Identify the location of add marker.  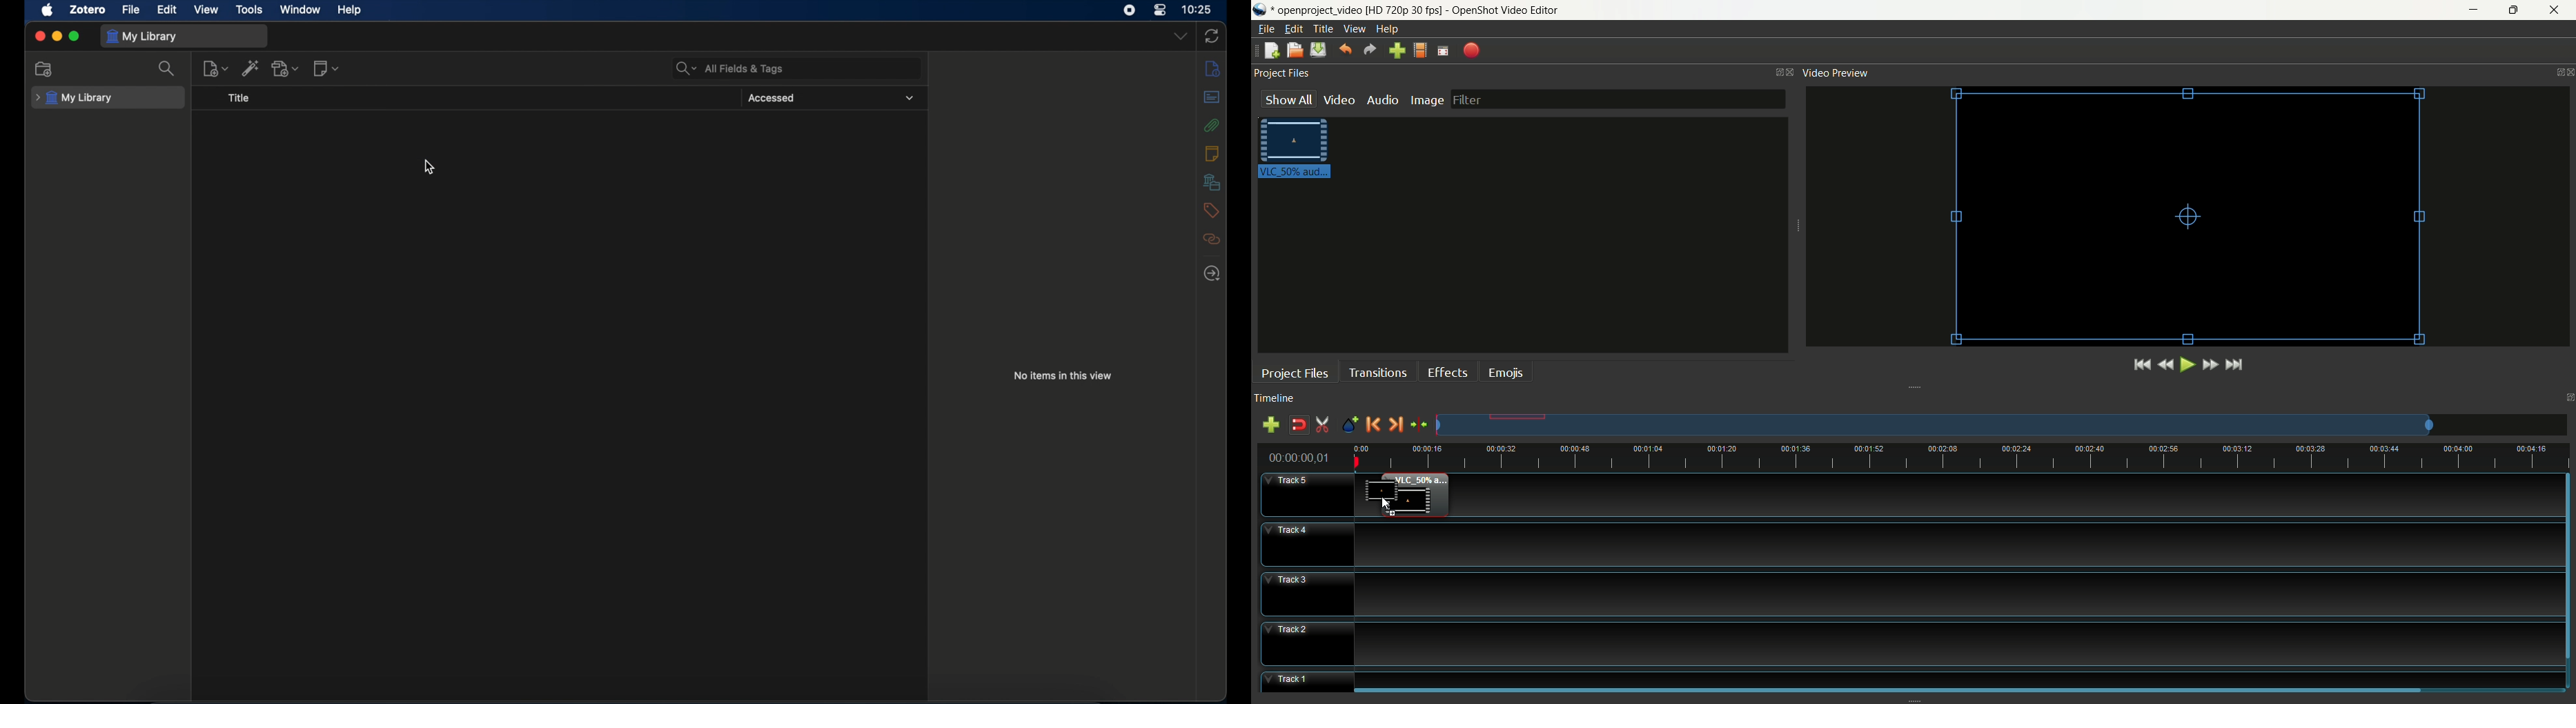
(1349, 424).